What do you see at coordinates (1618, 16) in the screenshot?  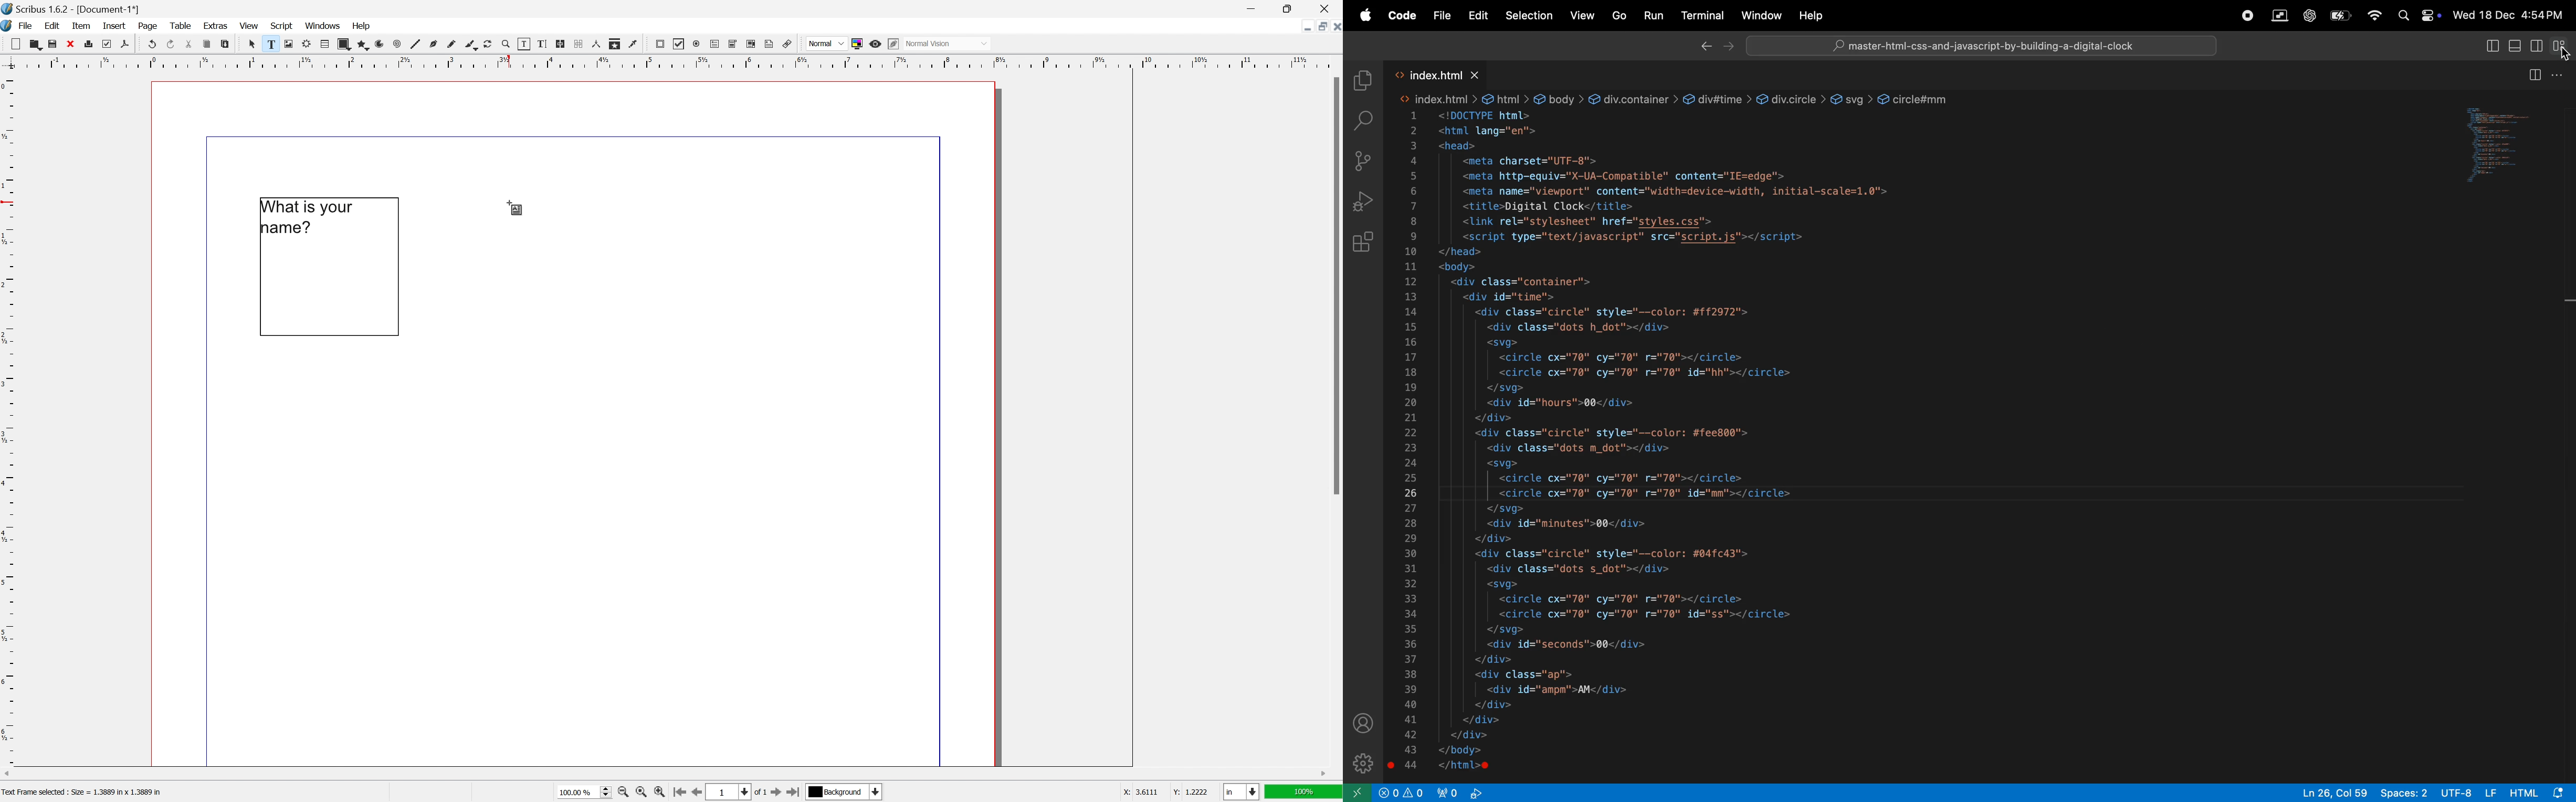 I see `Go` at bounding box center [1618, 16].